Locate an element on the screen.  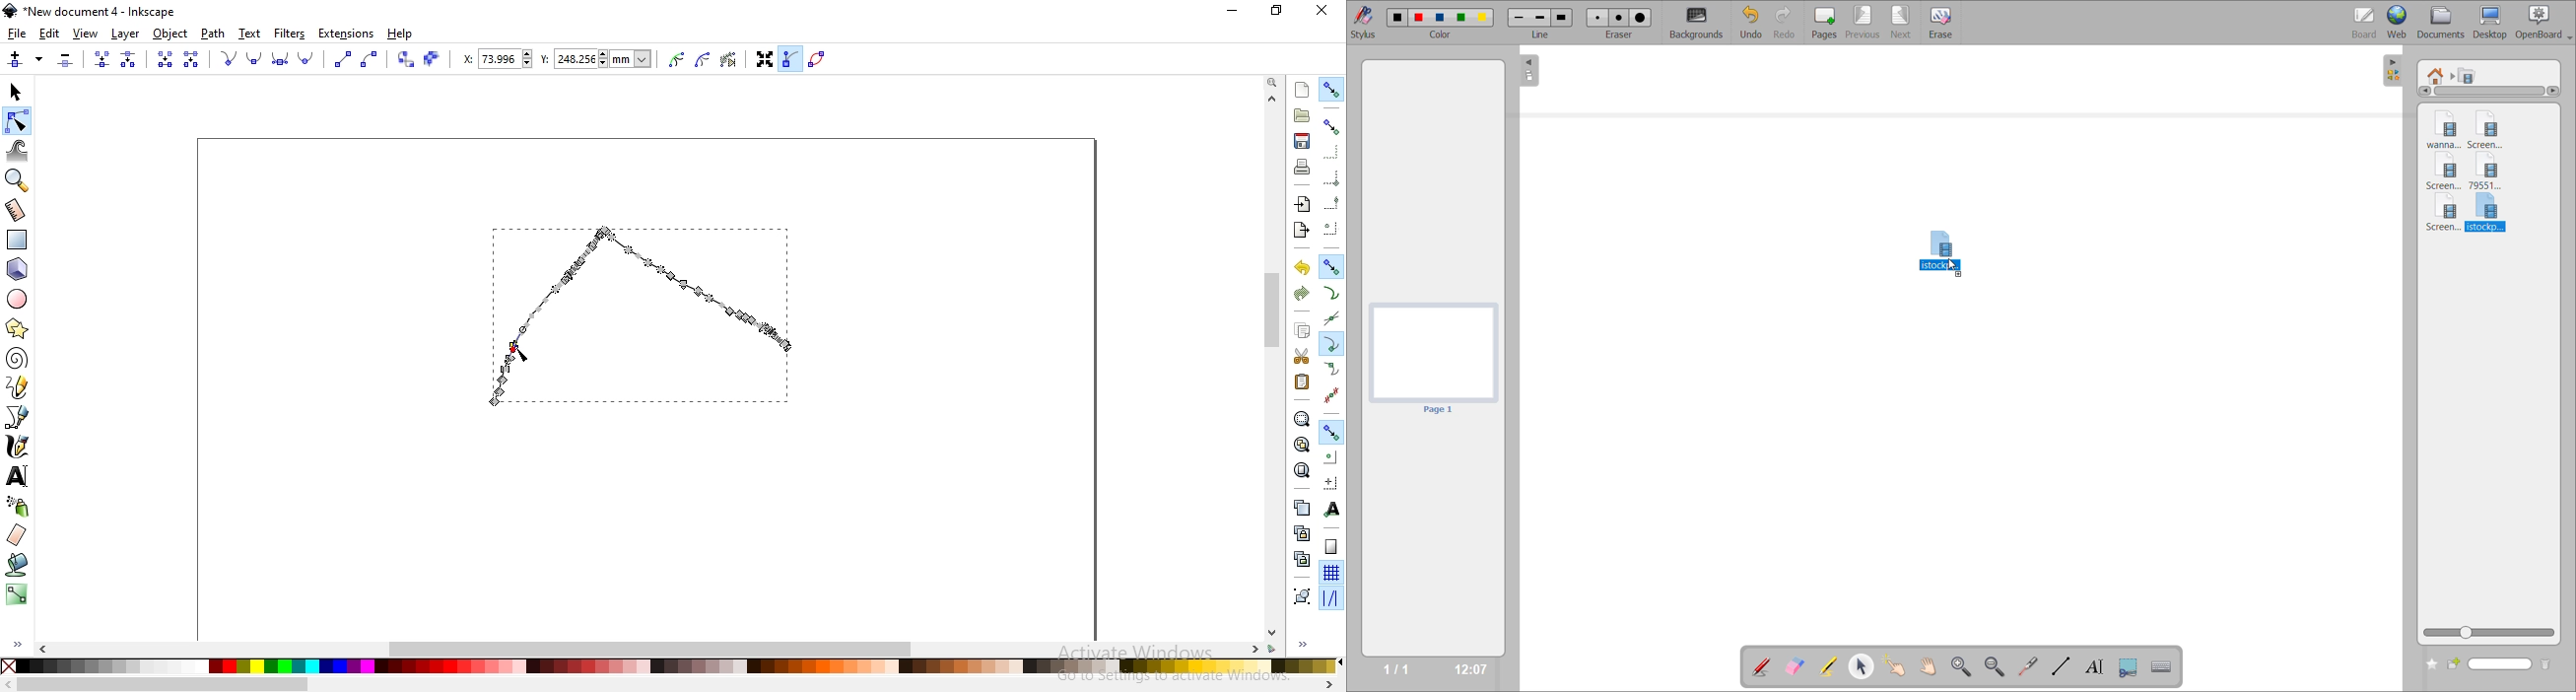
snap midpointsof bounding boxes edges is located at coordinates (1331, 203).